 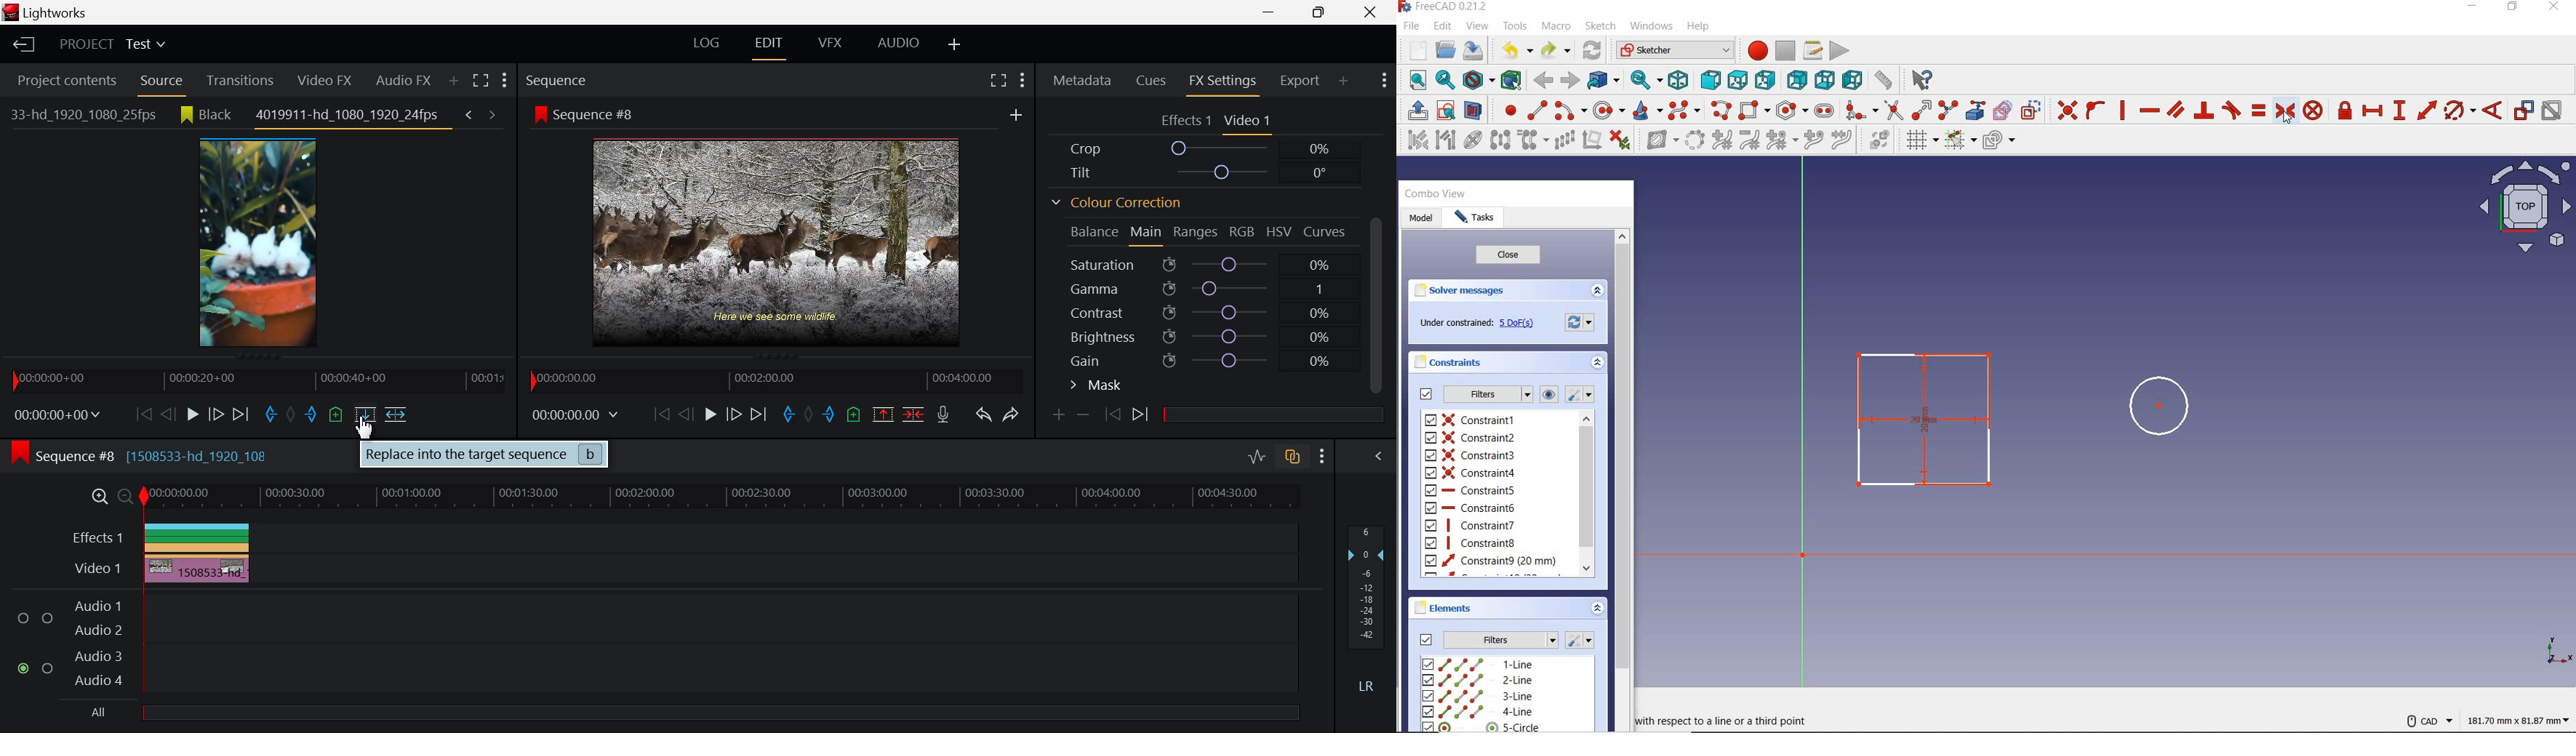 I want to click on Cursor on Replace Clip, so click(x=365, y=421).